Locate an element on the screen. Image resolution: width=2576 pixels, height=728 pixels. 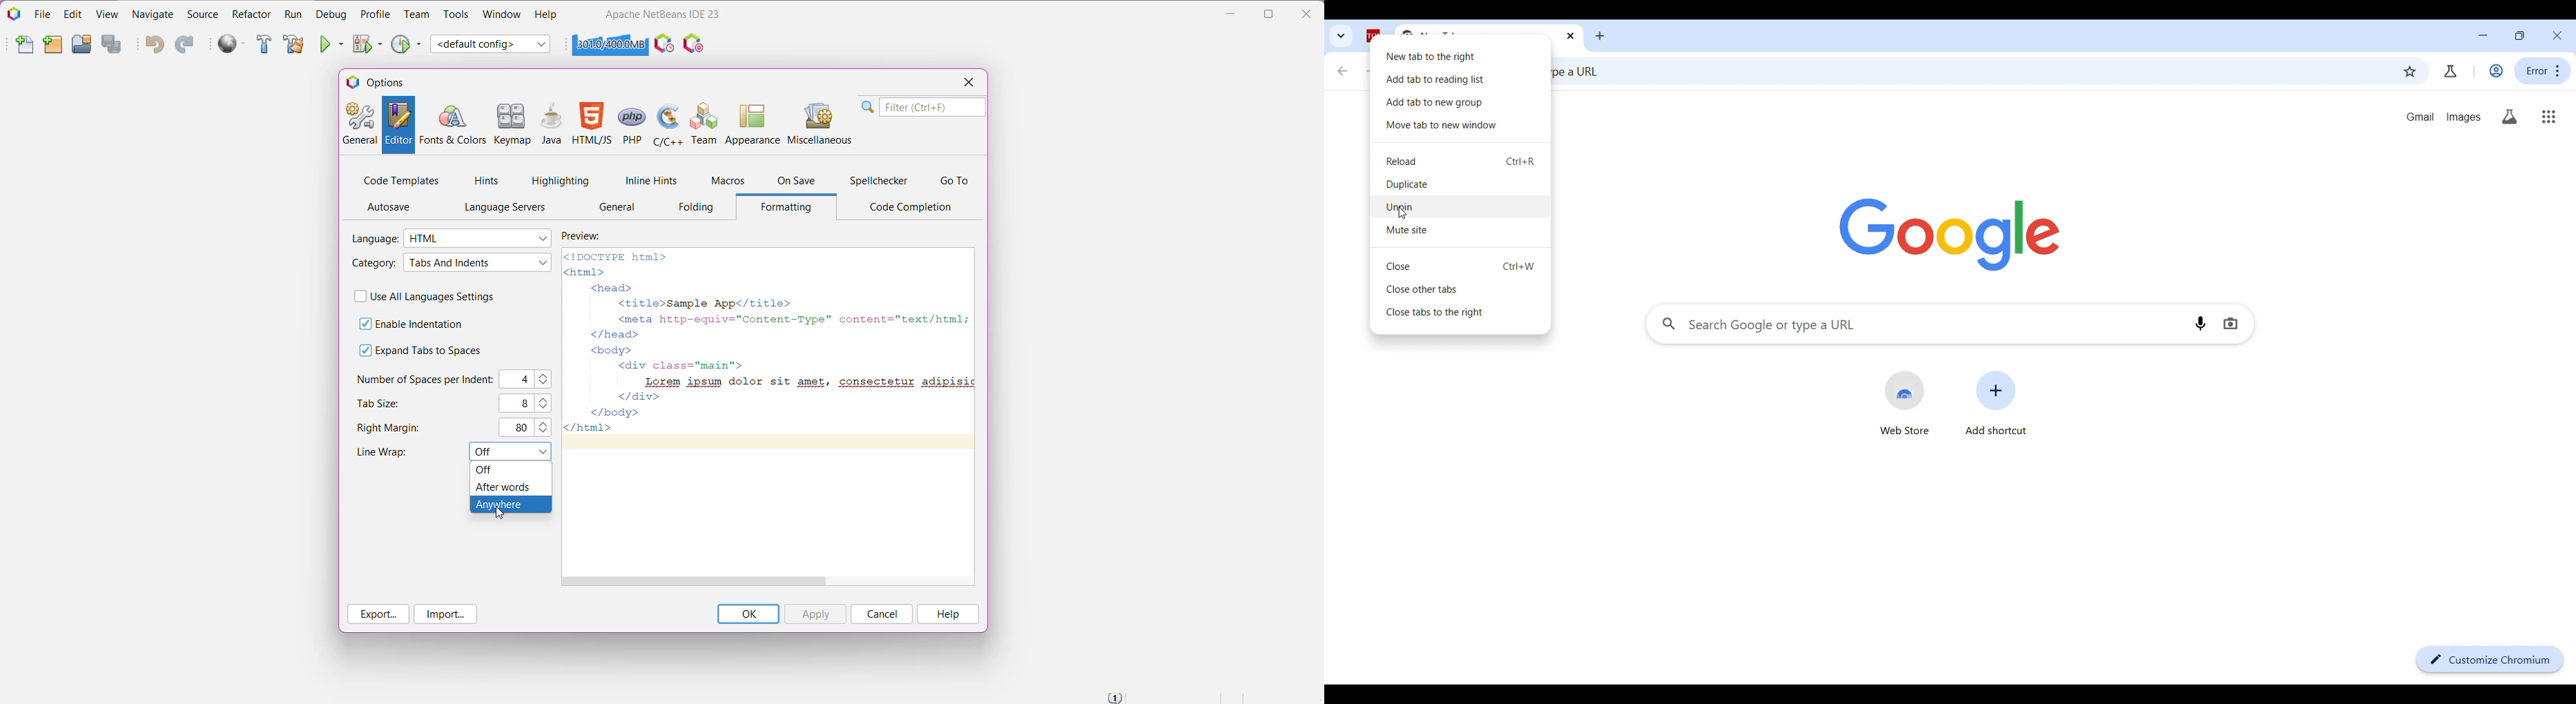
Build Project is located at coordinates (264, 45).